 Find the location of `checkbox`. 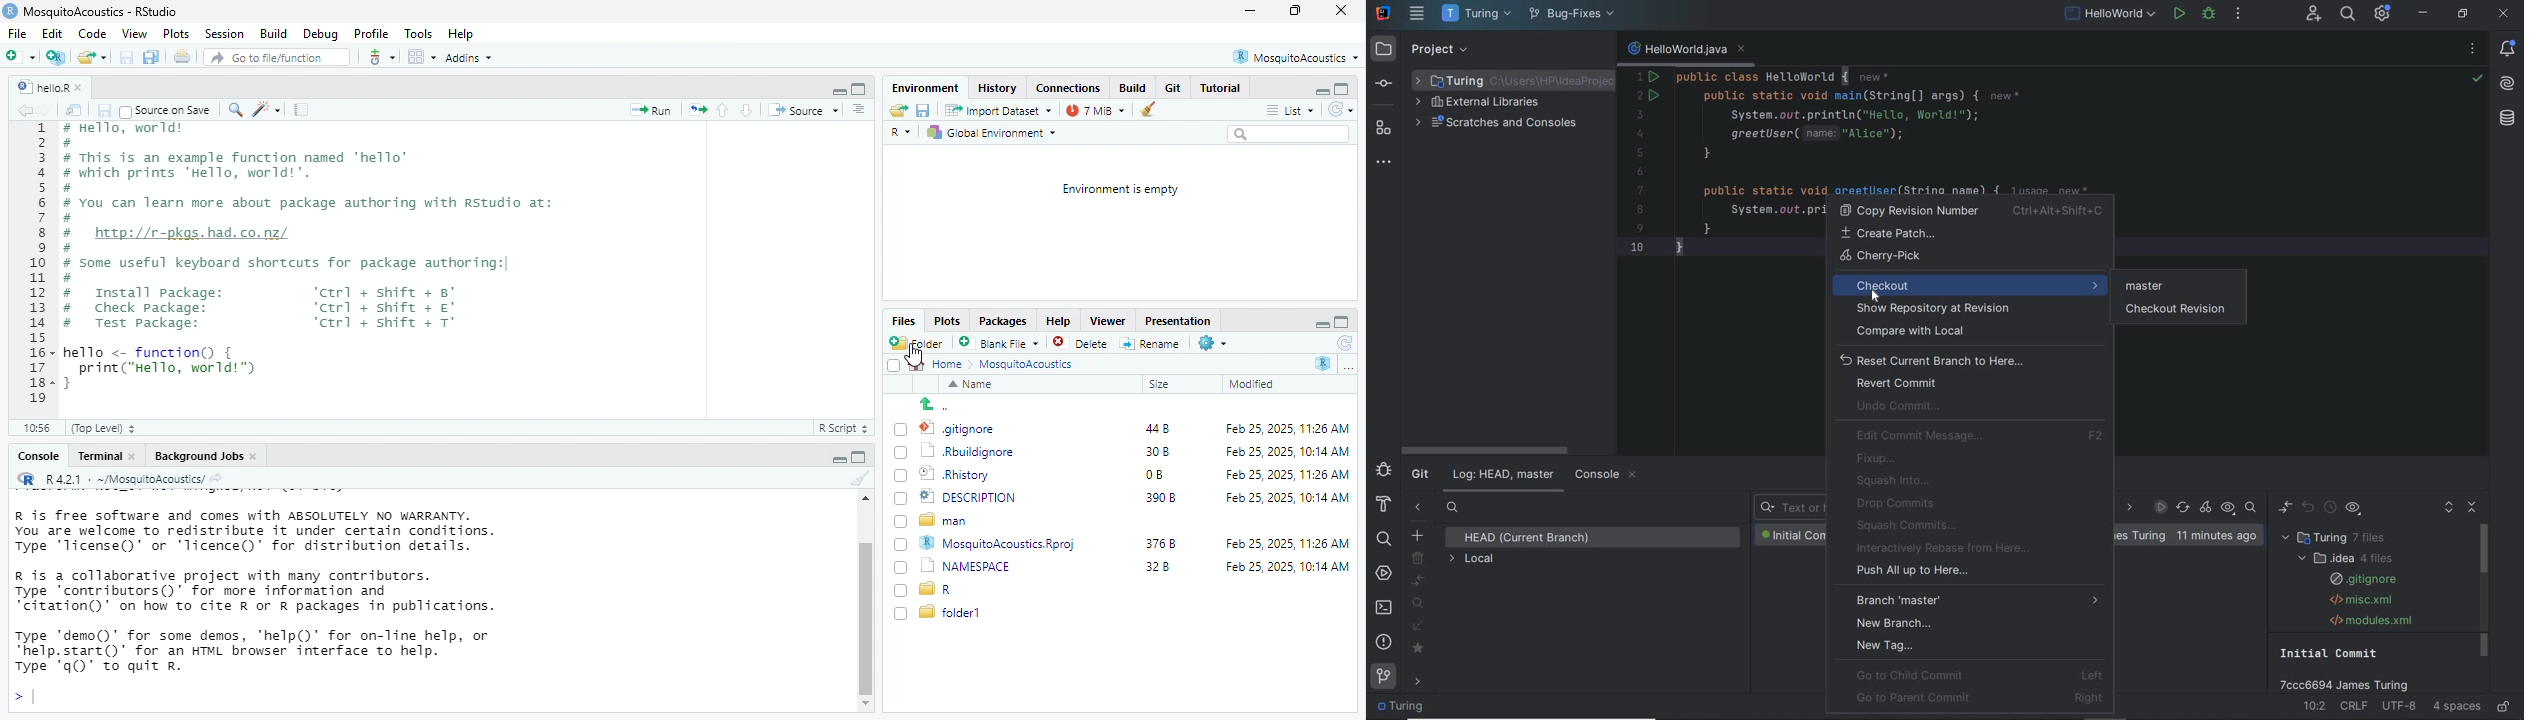

checkbox is located at coordinates (900, 544).